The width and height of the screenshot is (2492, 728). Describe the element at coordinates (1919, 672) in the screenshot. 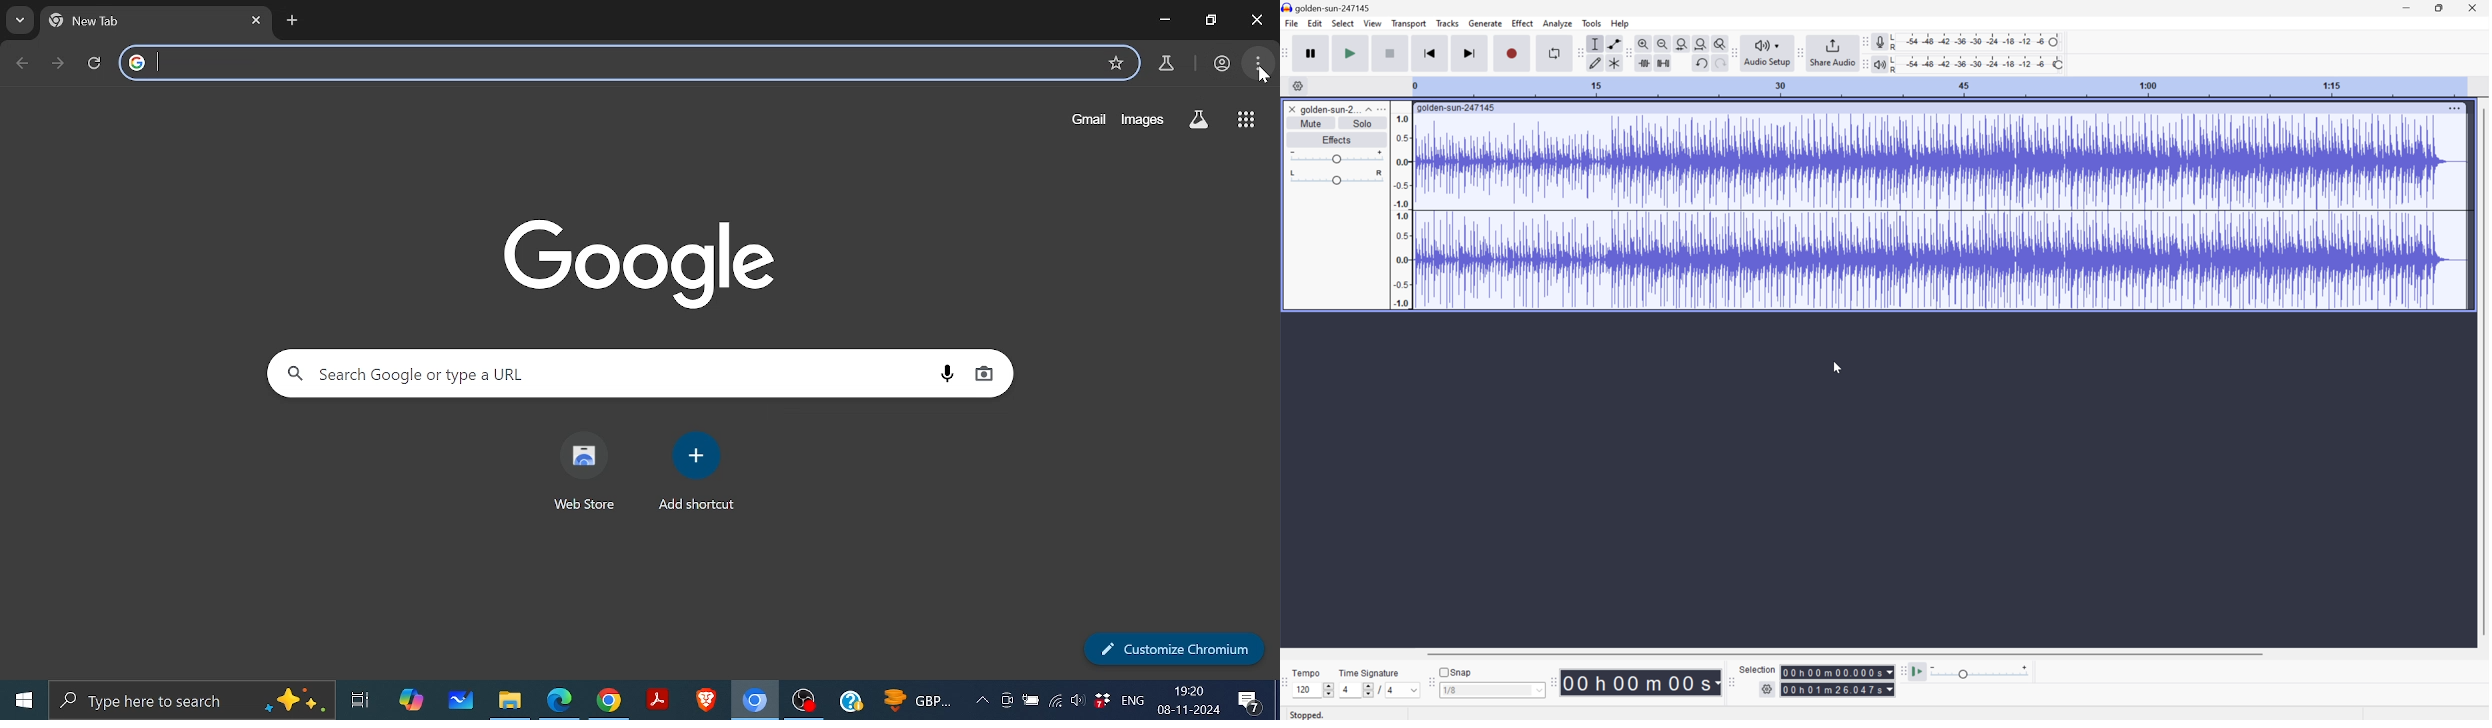

I see `Play at speed` at that location.